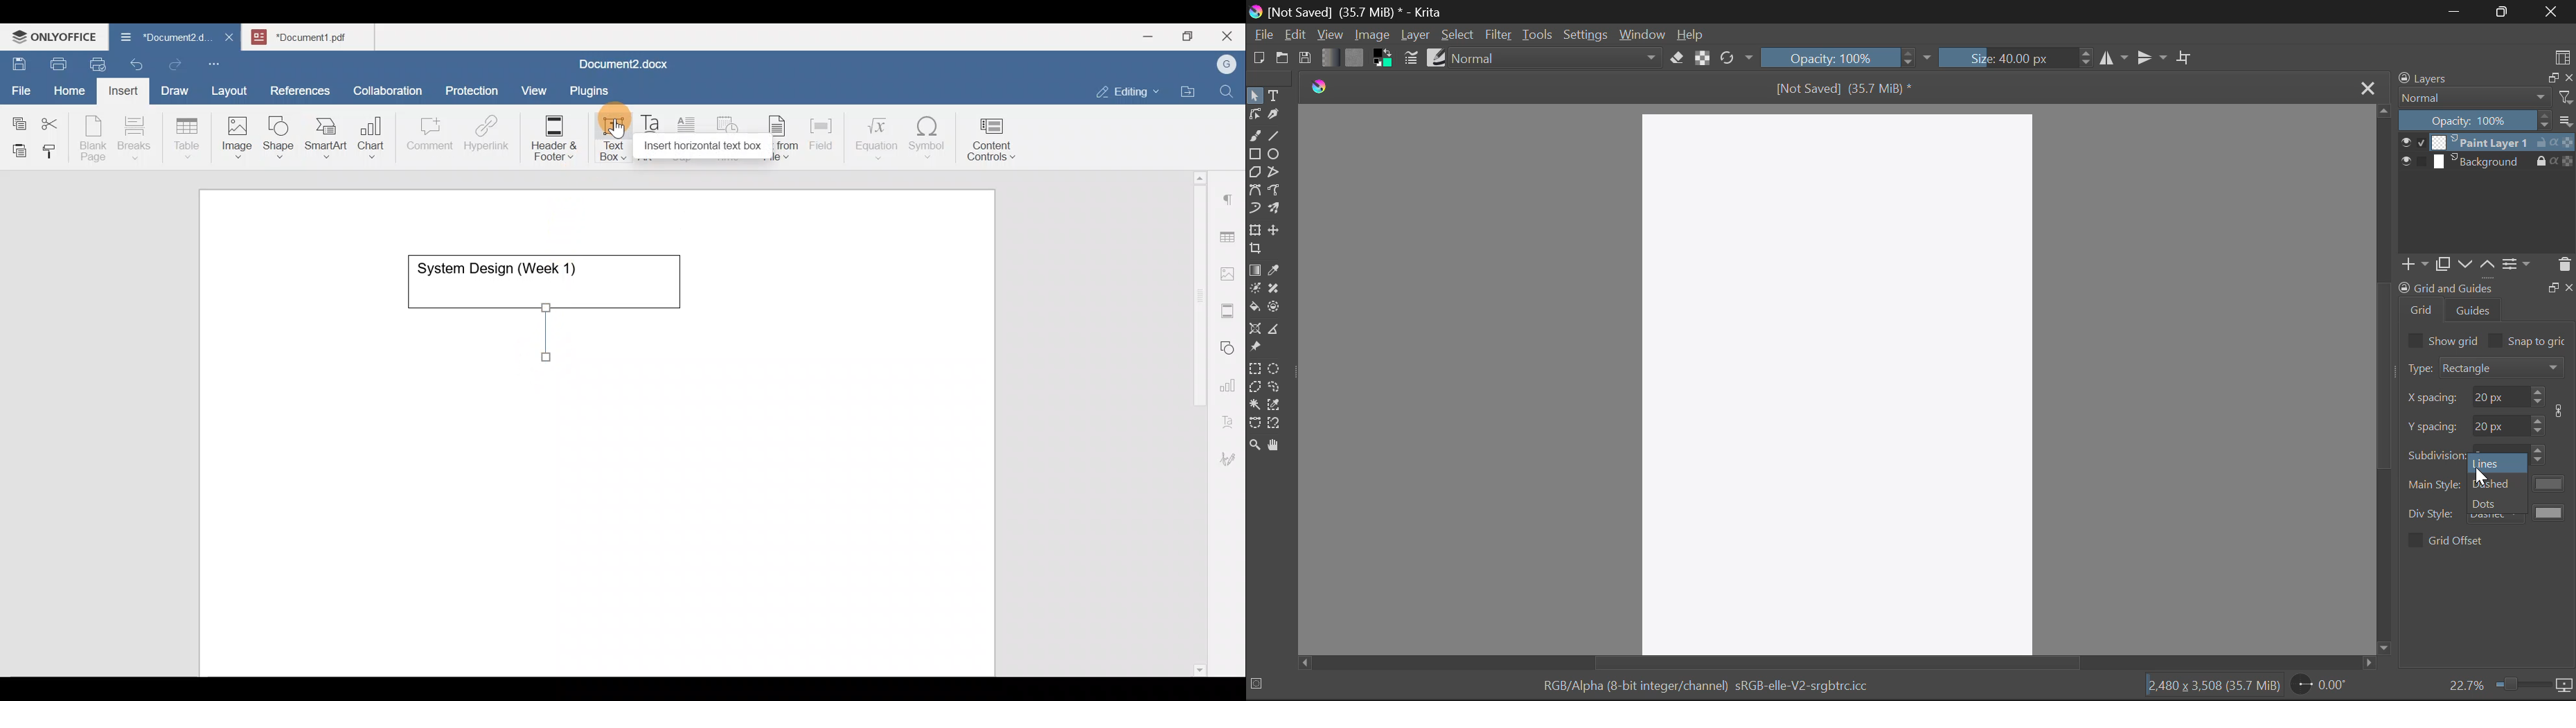  What do you see at coordinates (1255, 348) in the screenshot?
I see `Reference Image` at bounding box center [1255, 348].